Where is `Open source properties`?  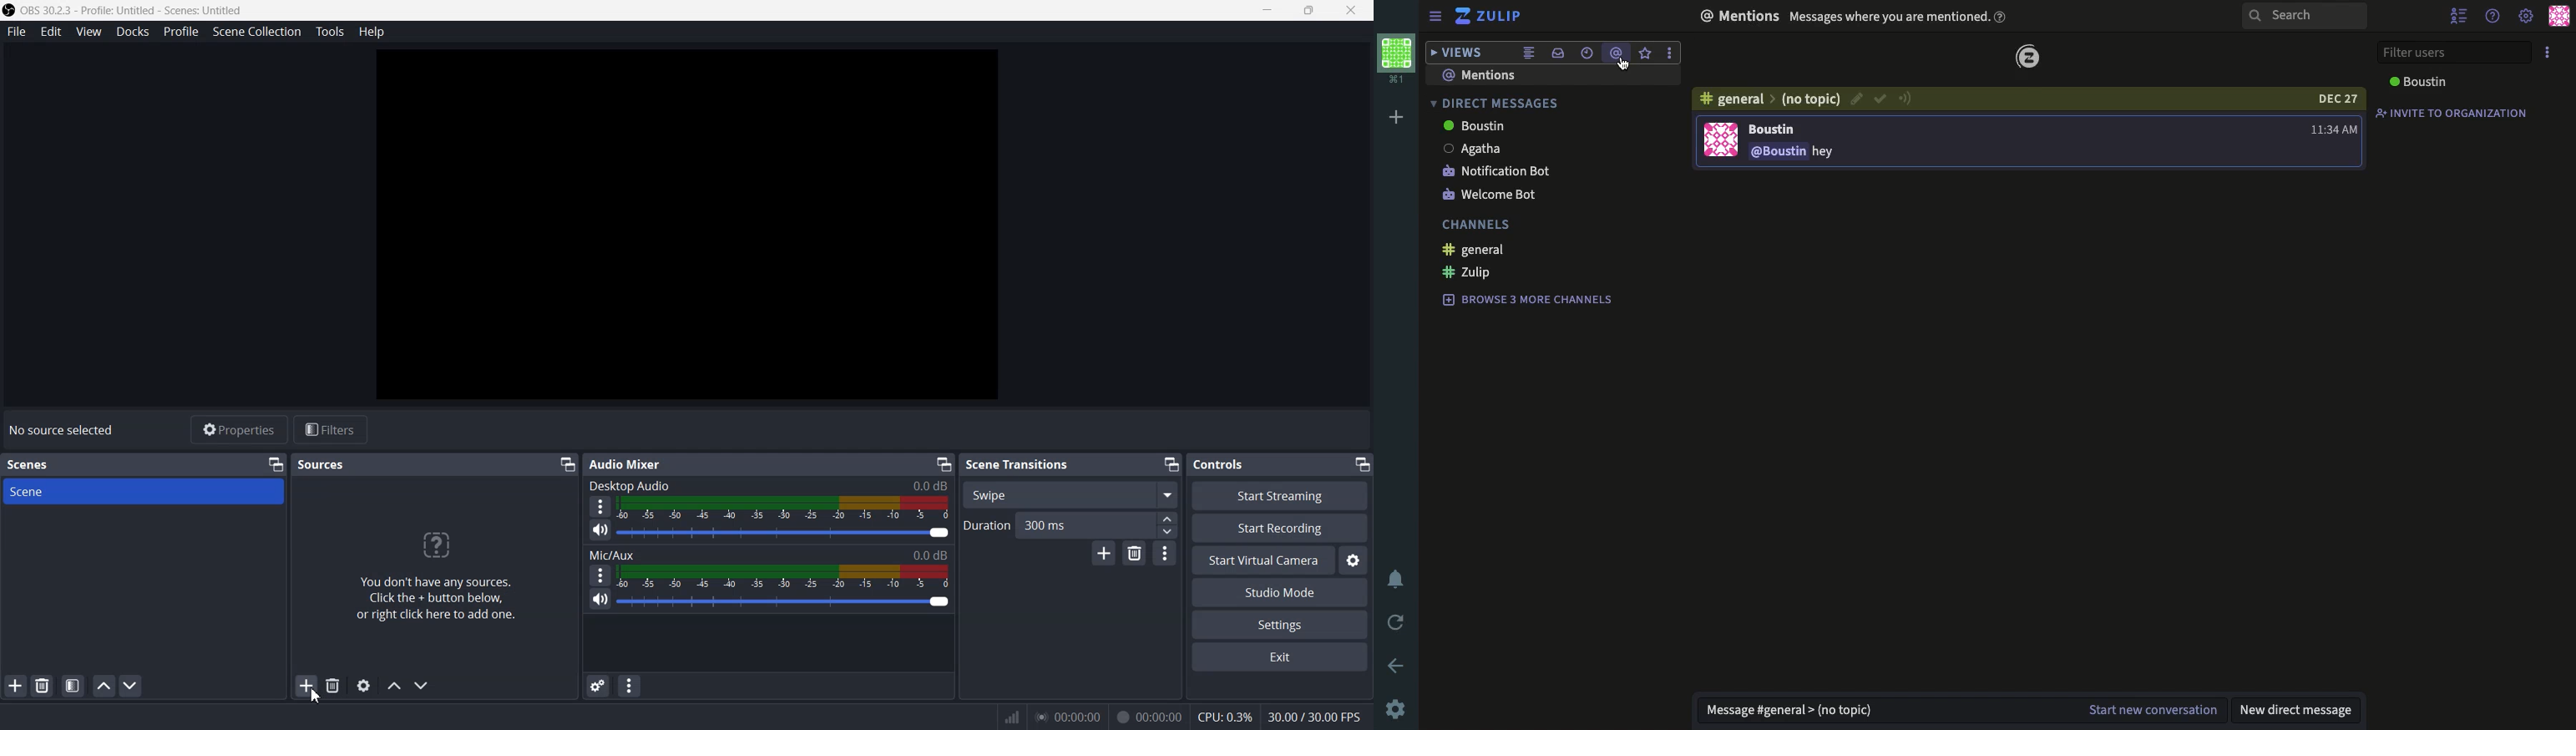 Open source properties is located at coordinates (363, 685).